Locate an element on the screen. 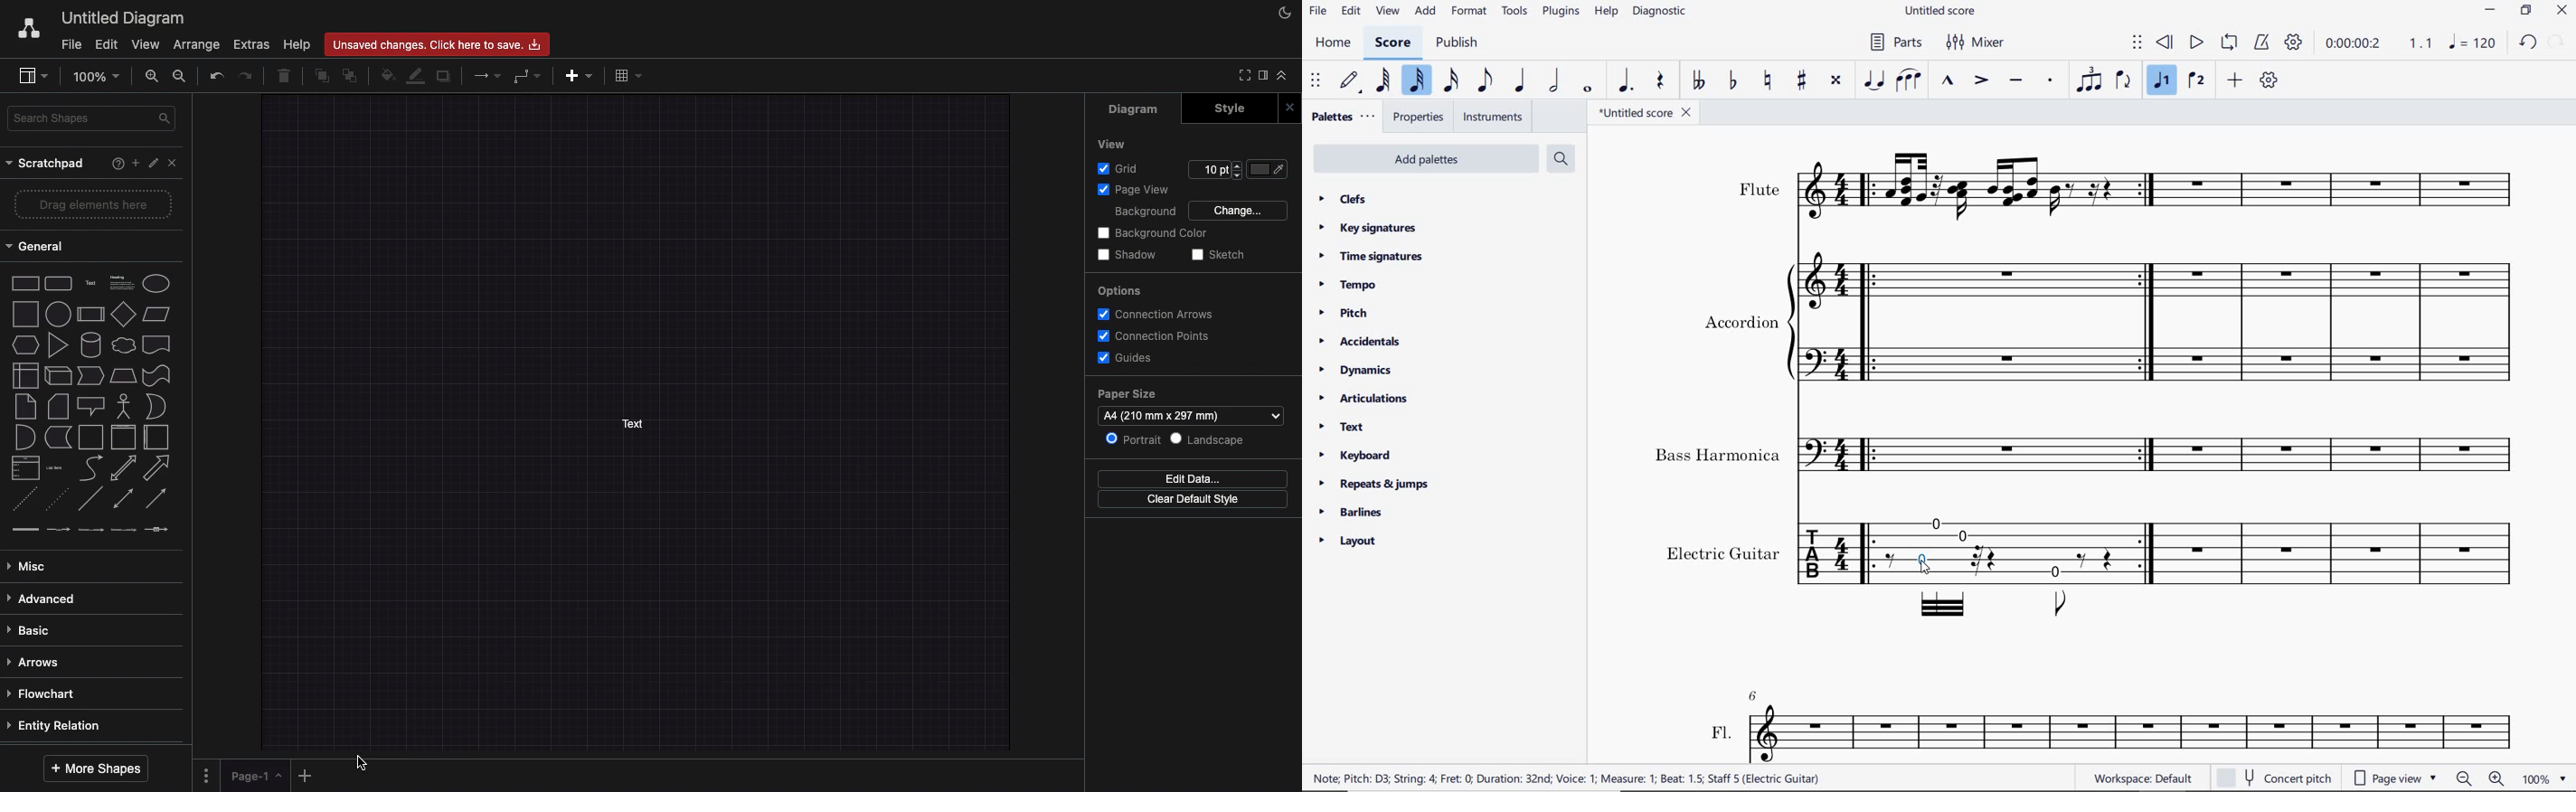 Image resolution: width=2576 pixels, height=812 pixels. Page 1 is located at coordinates (257, 775).